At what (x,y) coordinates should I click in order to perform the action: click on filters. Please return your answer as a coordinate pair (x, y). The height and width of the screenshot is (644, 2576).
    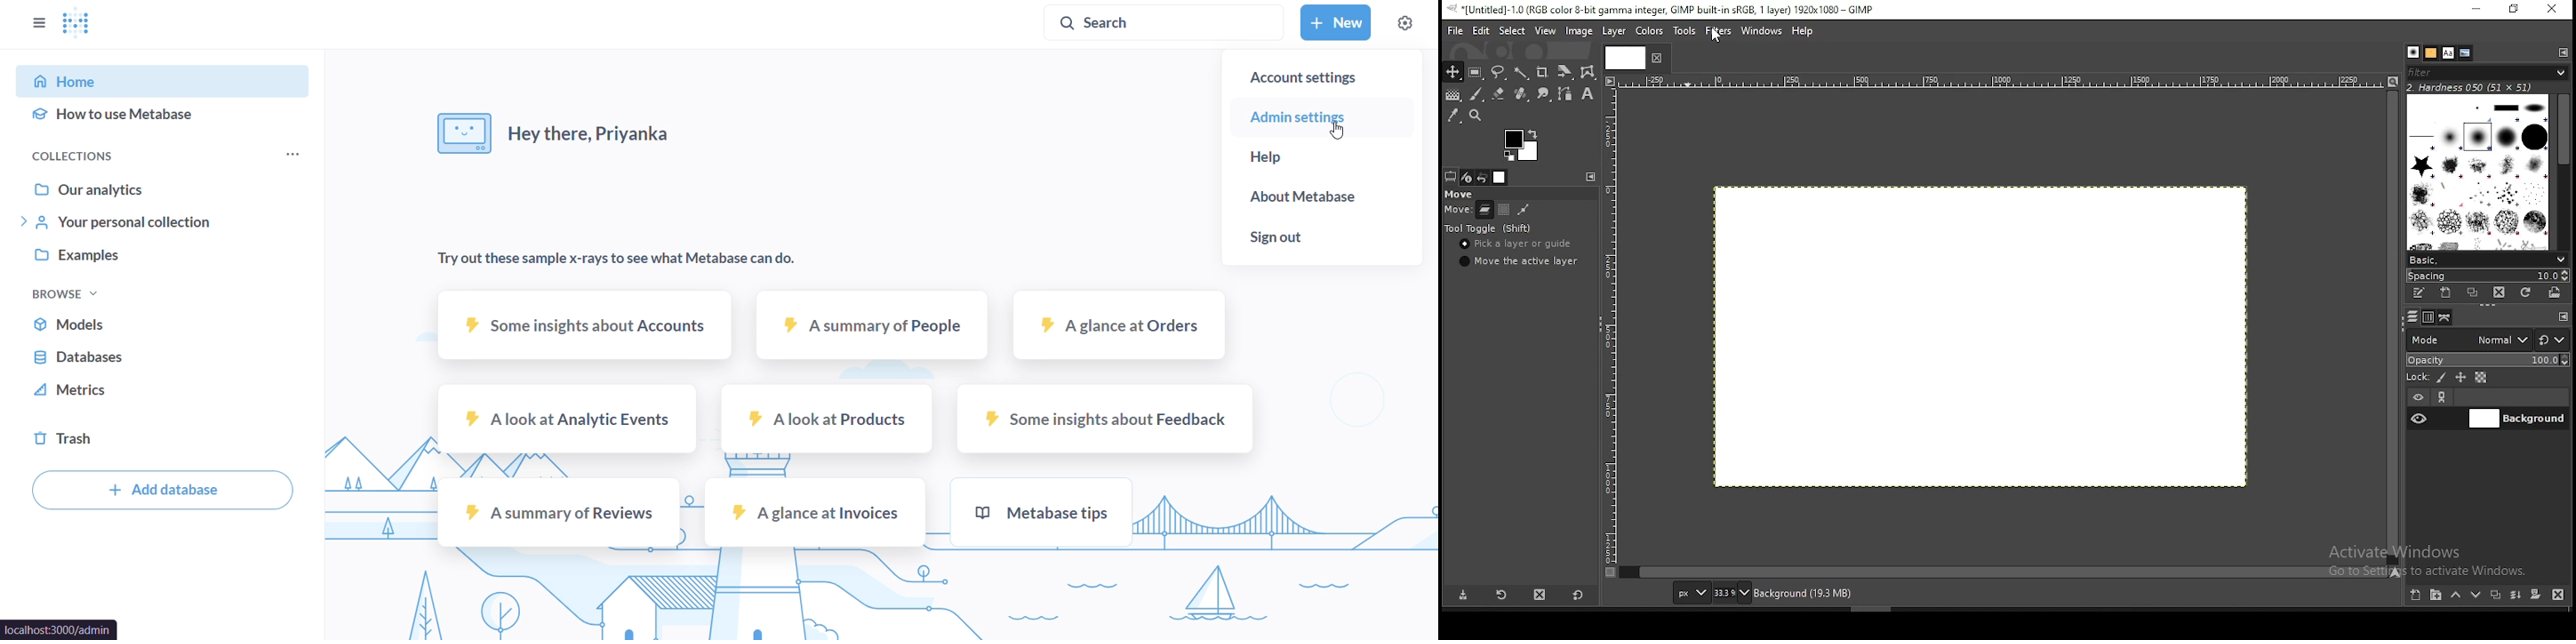
    Looking at the image, I should click on (1719, 32).